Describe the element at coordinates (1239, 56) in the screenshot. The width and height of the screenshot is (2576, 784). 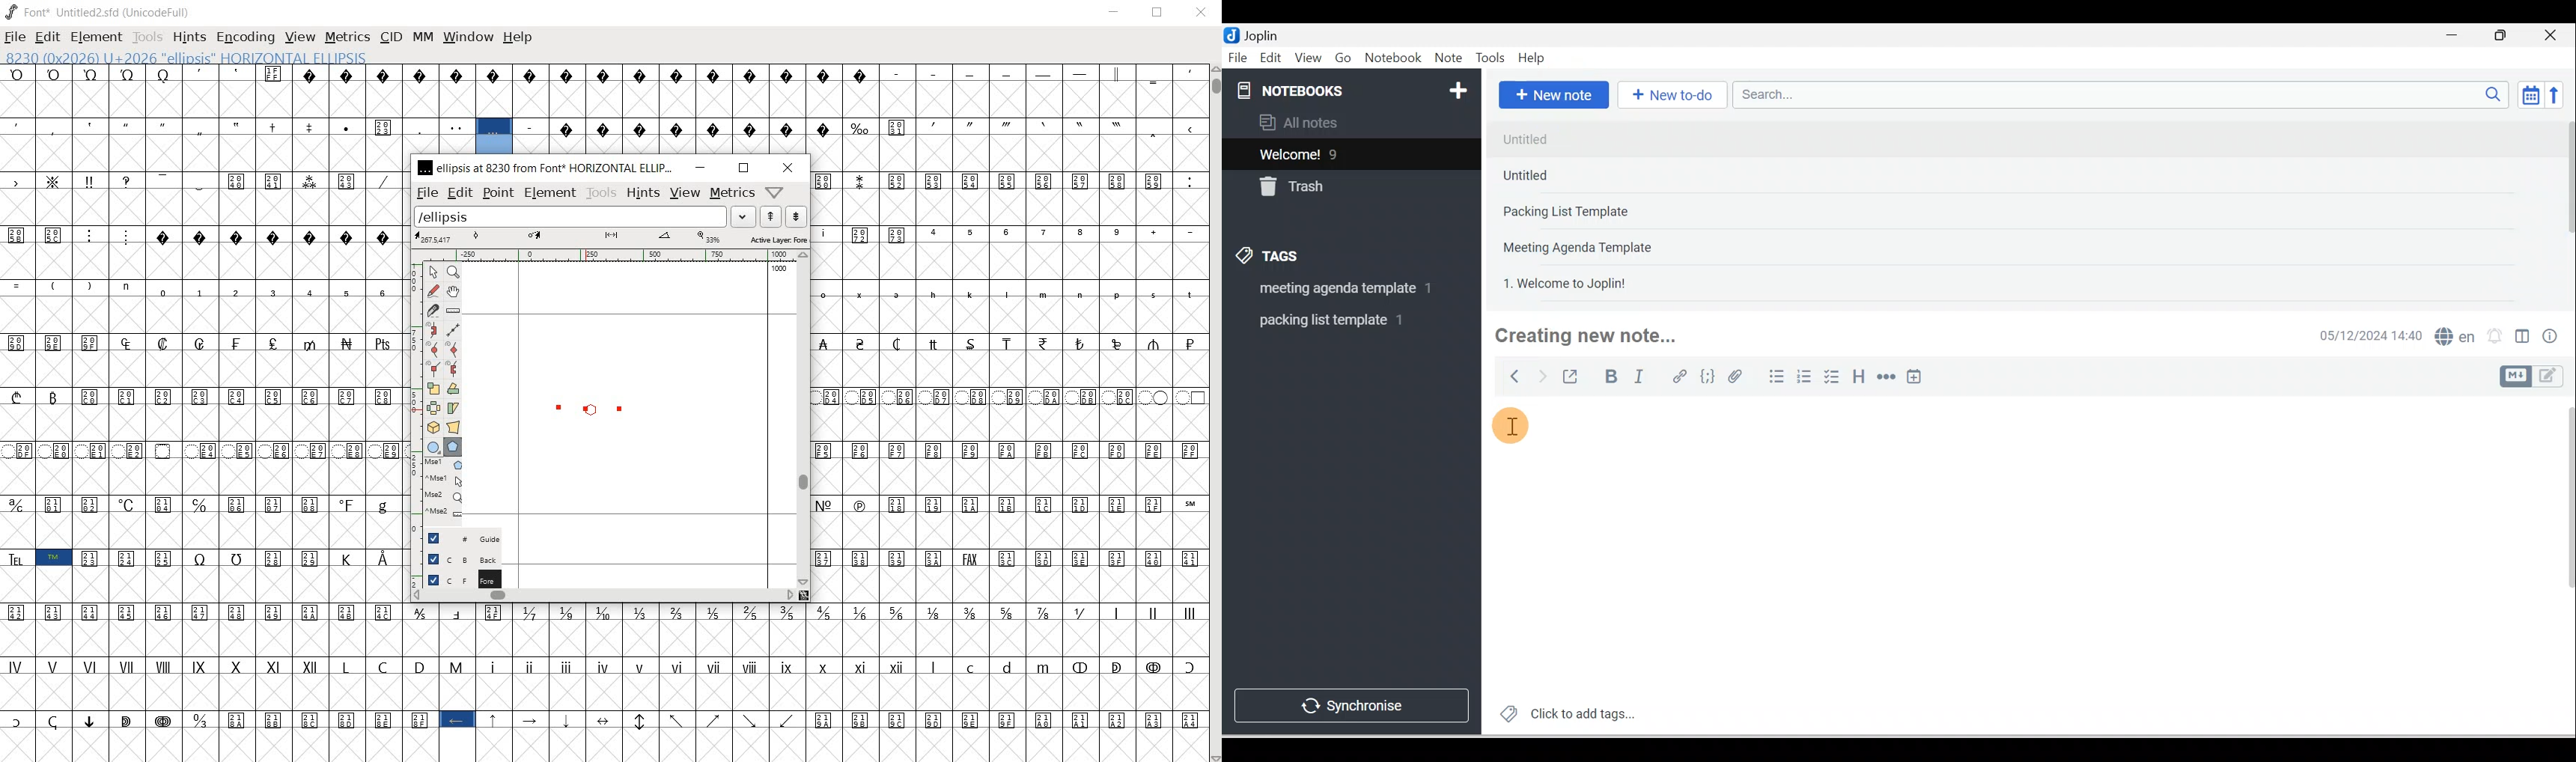
I see `File` at that location.